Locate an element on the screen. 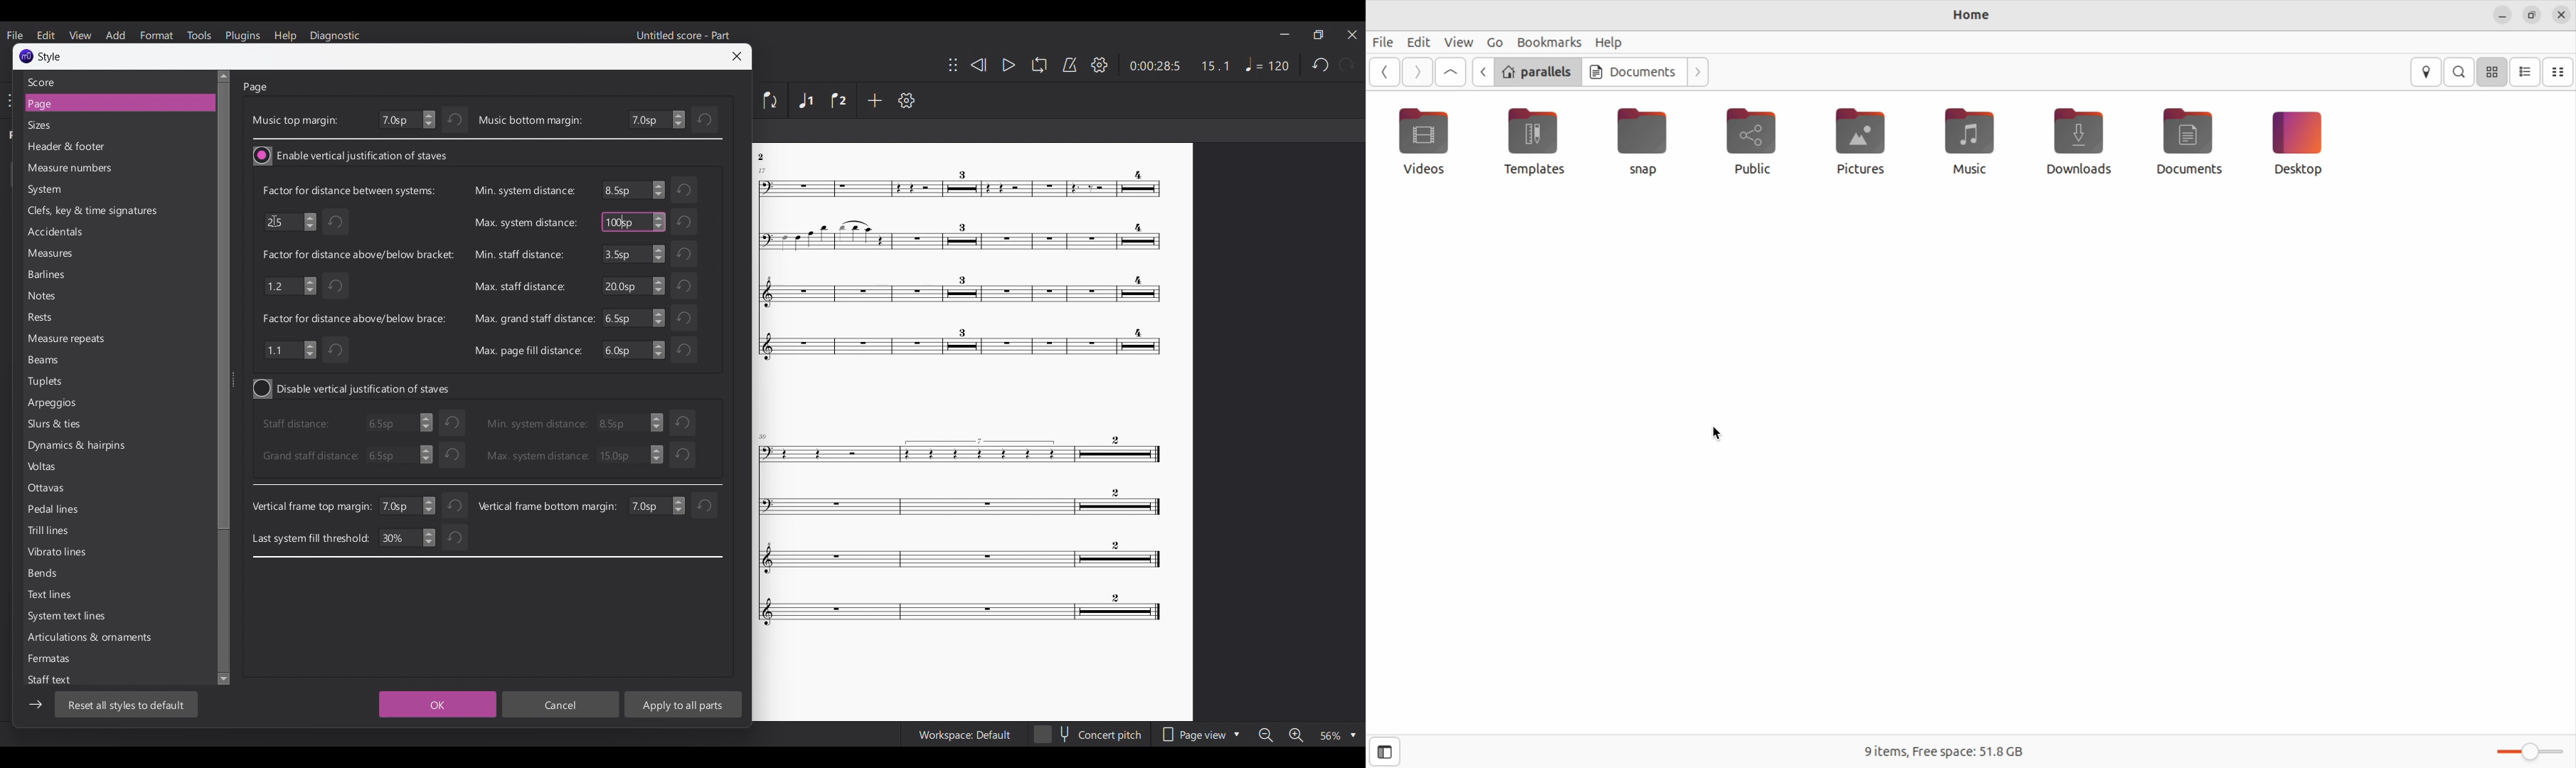 This screenshot has width=2576, height=784. change value is located at coordinates (656, 506).